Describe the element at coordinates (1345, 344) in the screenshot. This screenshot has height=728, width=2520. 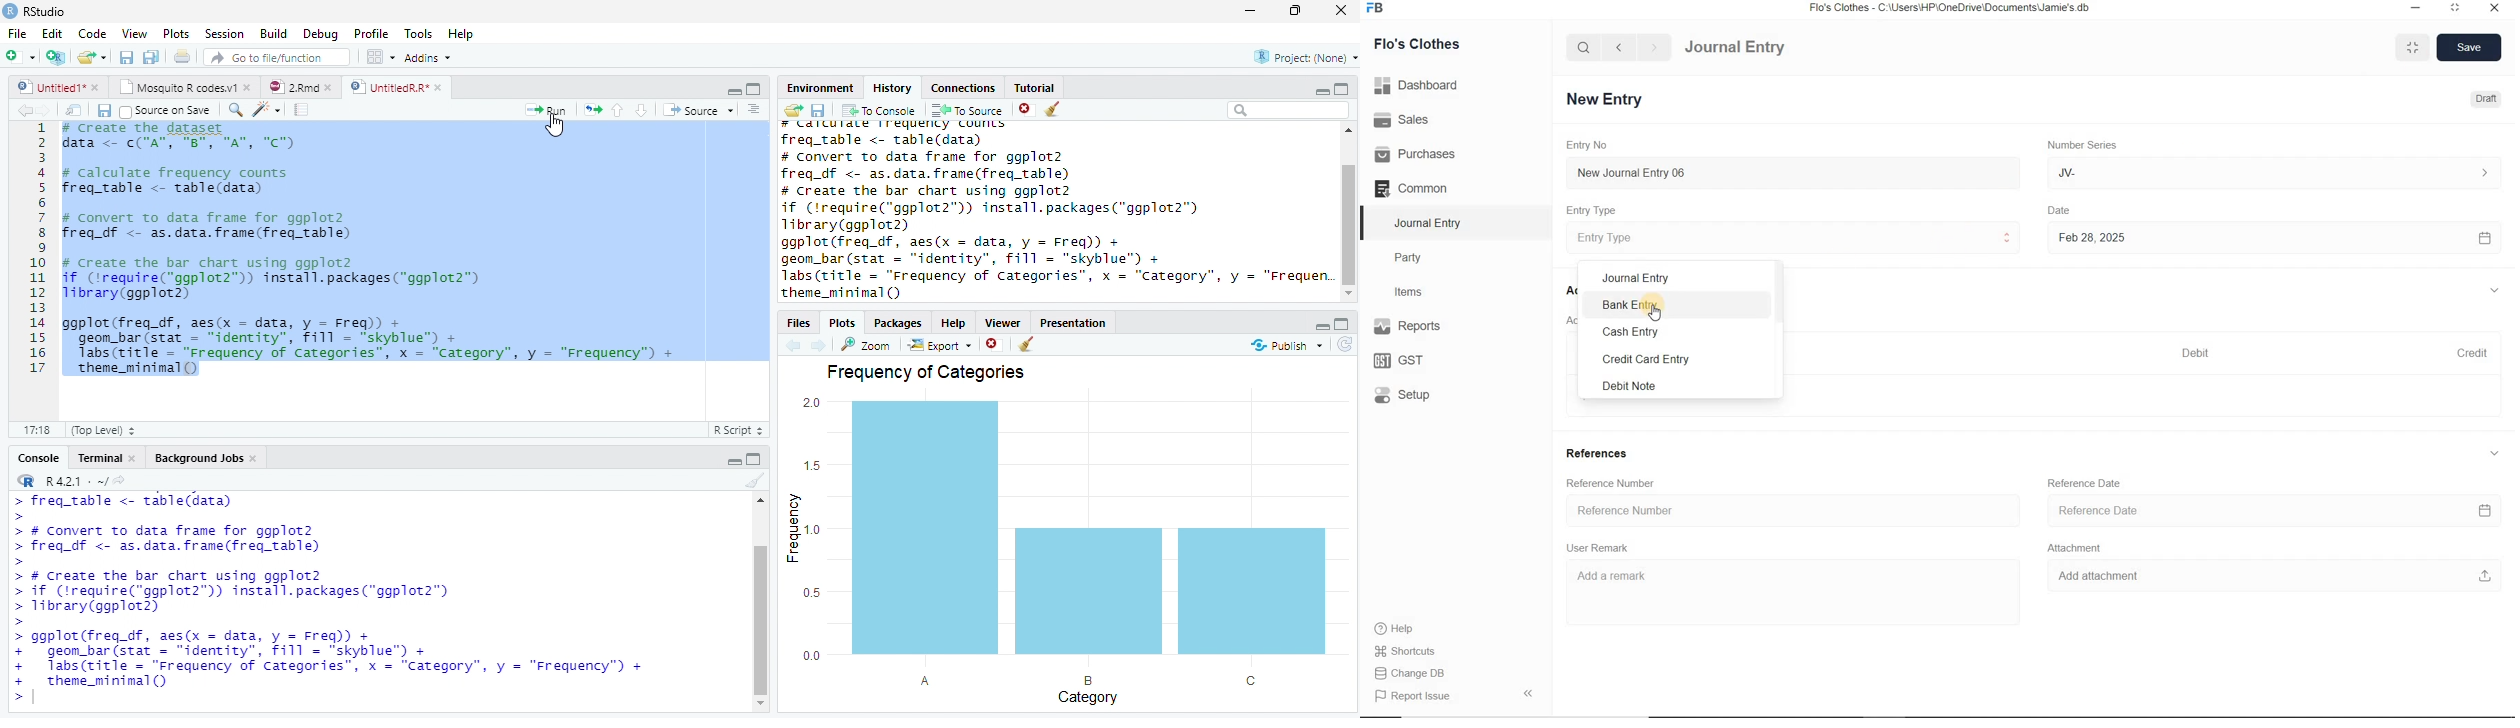
I see `Revert` at that location.